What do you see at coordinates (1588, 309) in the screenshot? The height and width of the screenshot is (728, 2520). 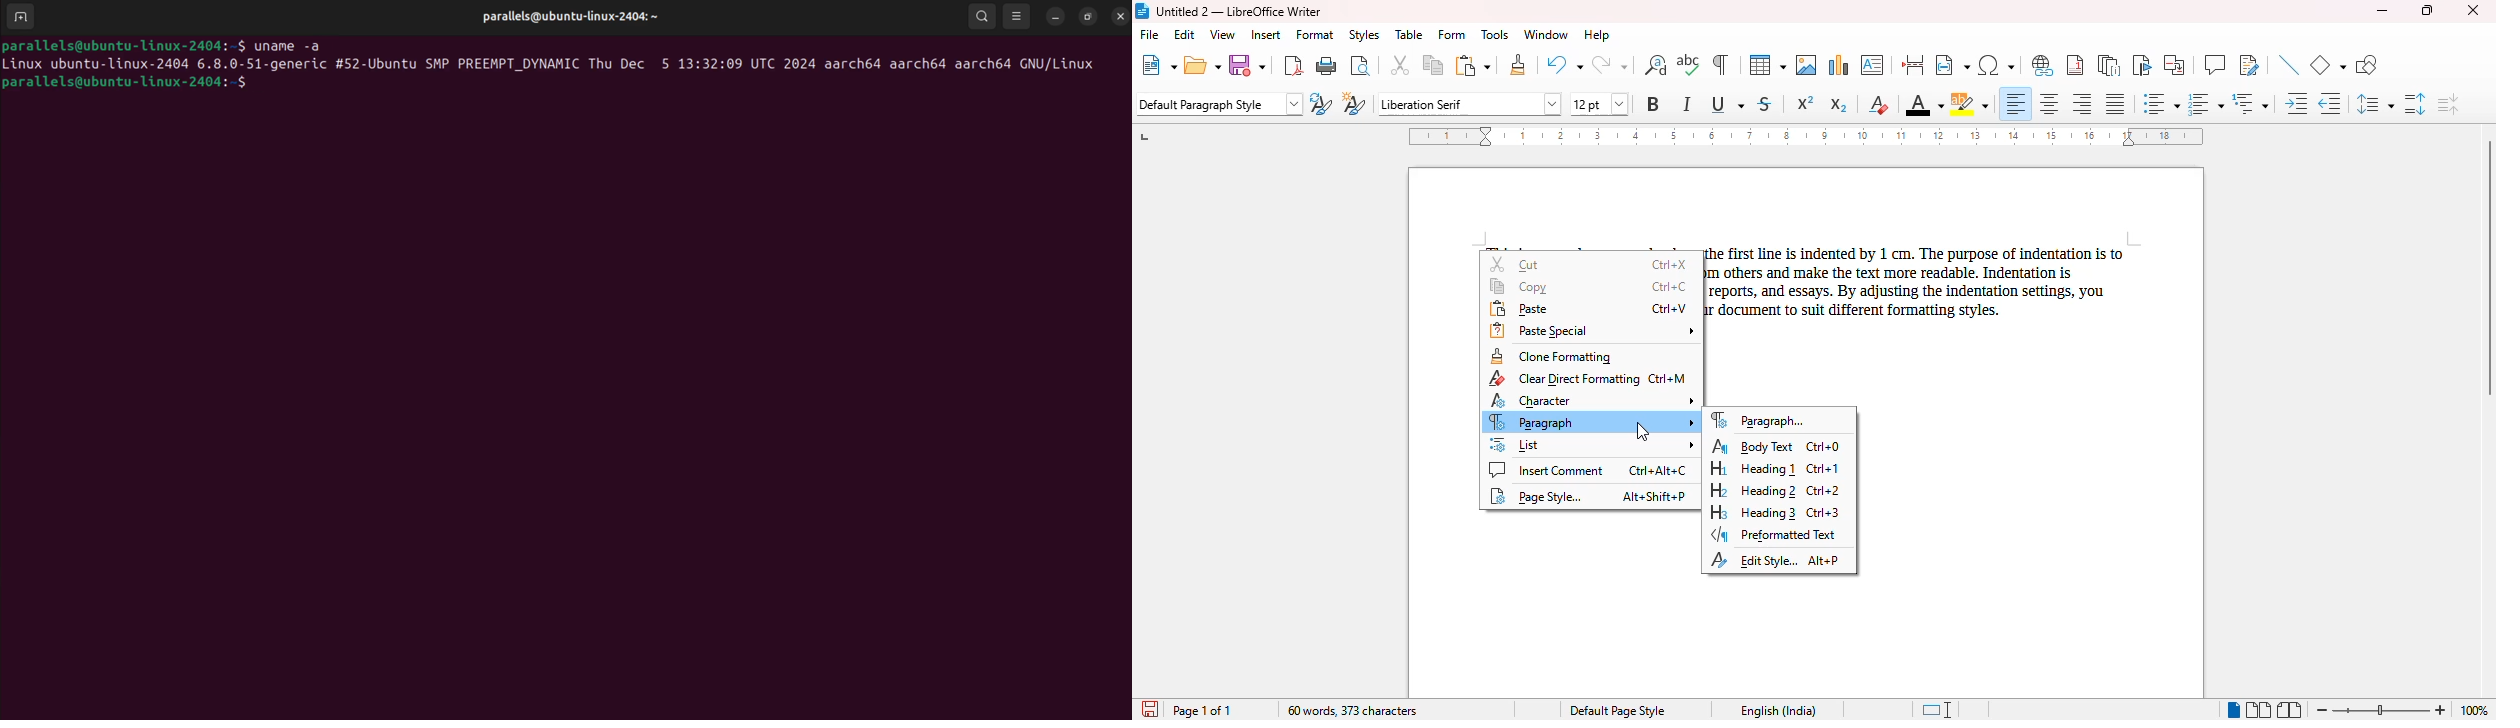 I see `paste` at bounding box center [1588, 309].